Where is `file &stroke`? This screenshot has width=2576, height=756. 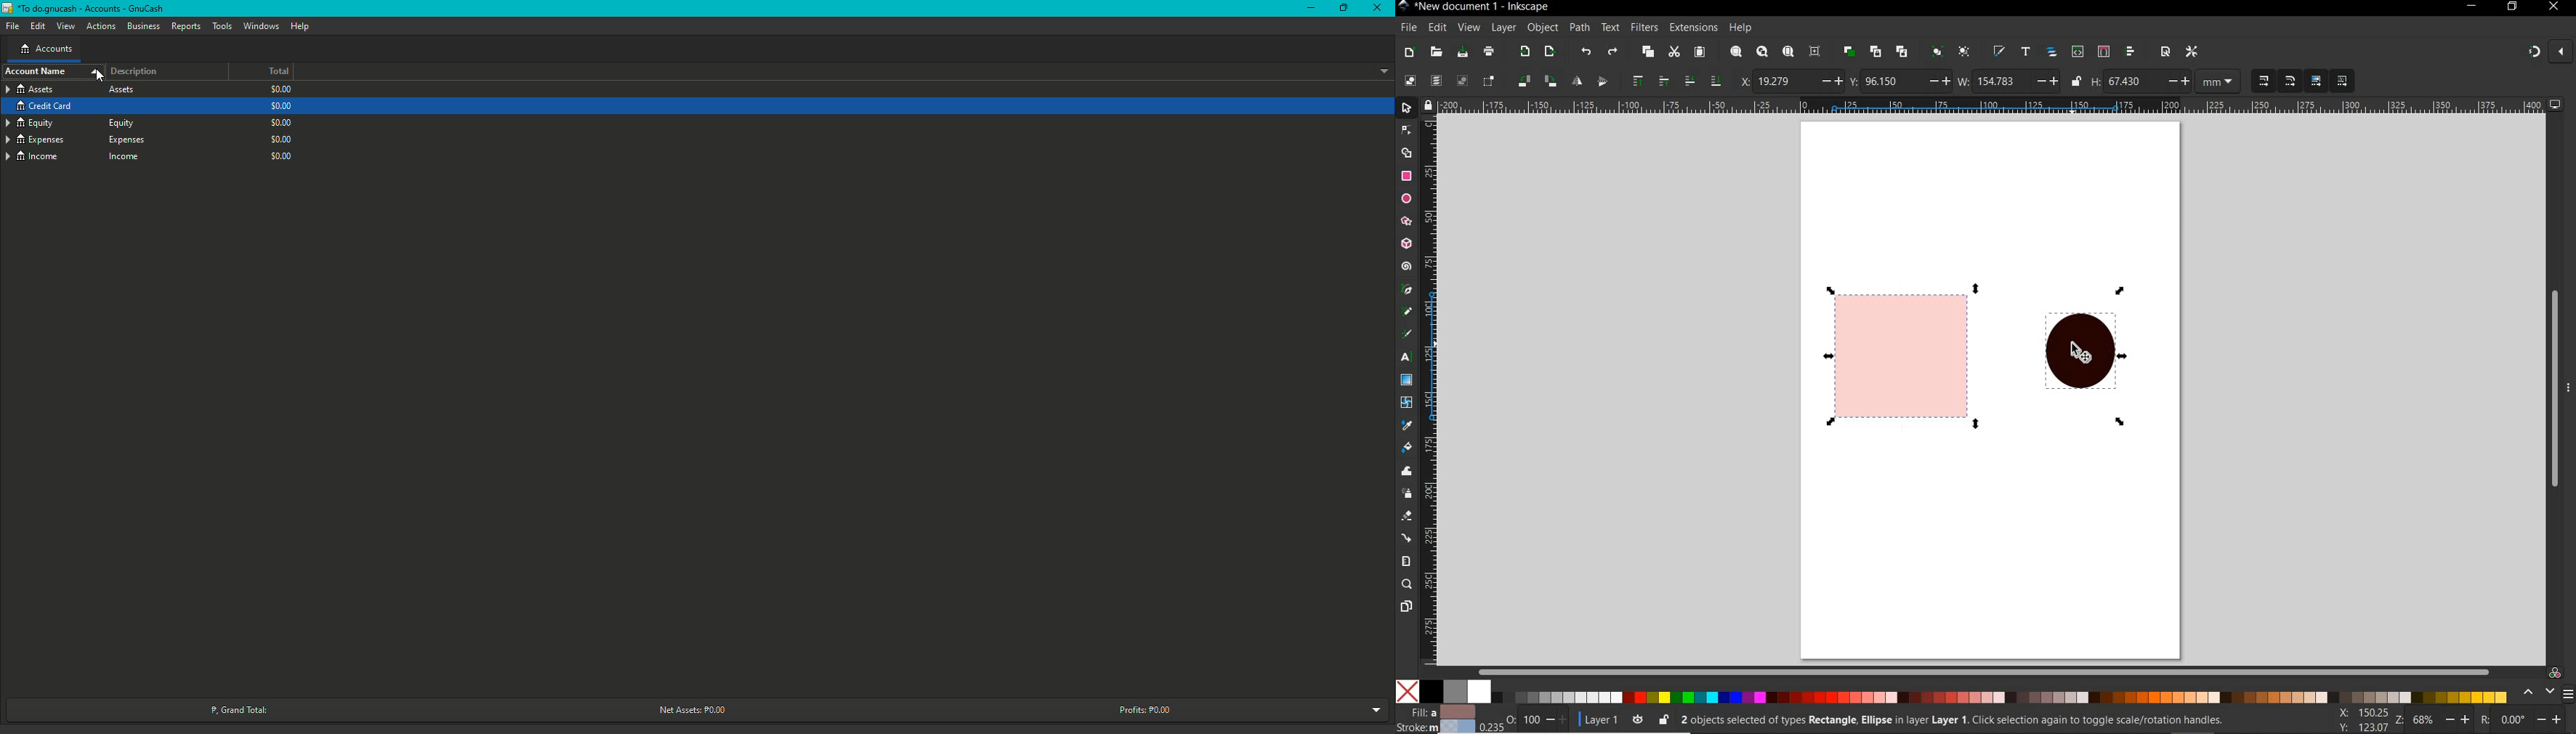 file &stroke is located at coordinates (1436, 719).